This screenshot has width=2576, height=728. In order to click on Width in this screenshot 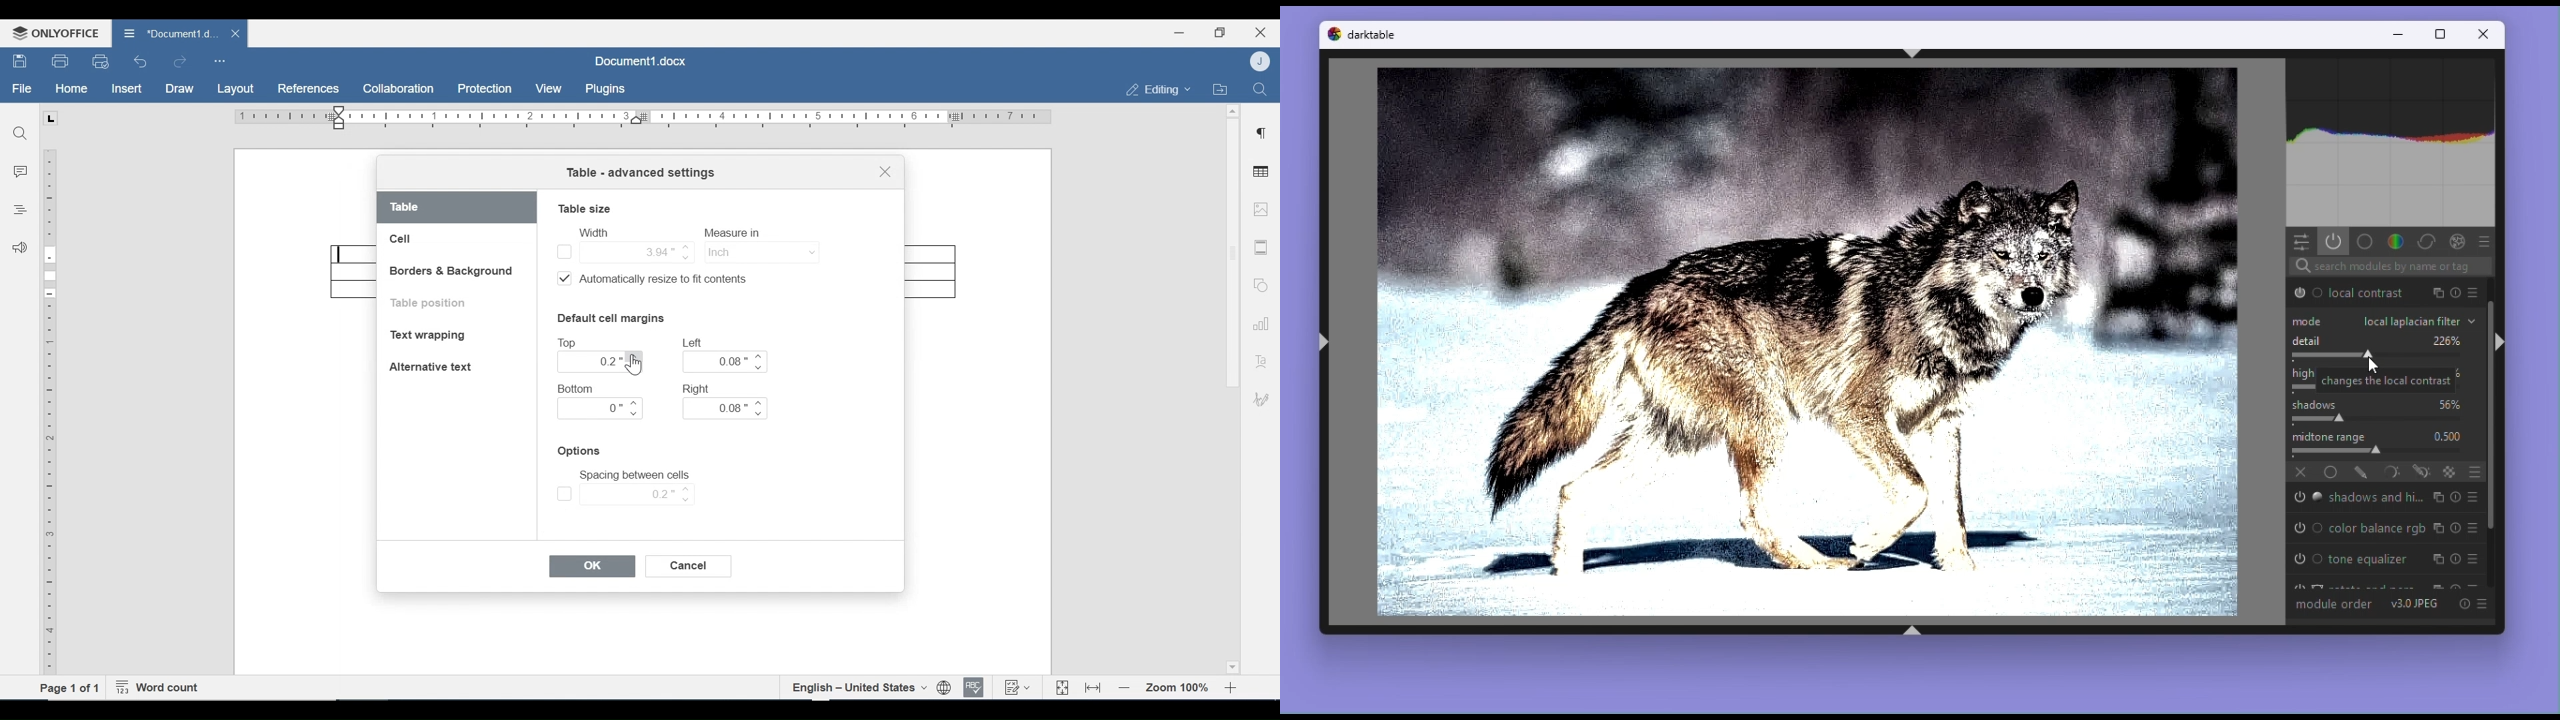, I will do `click(593, 232)`.